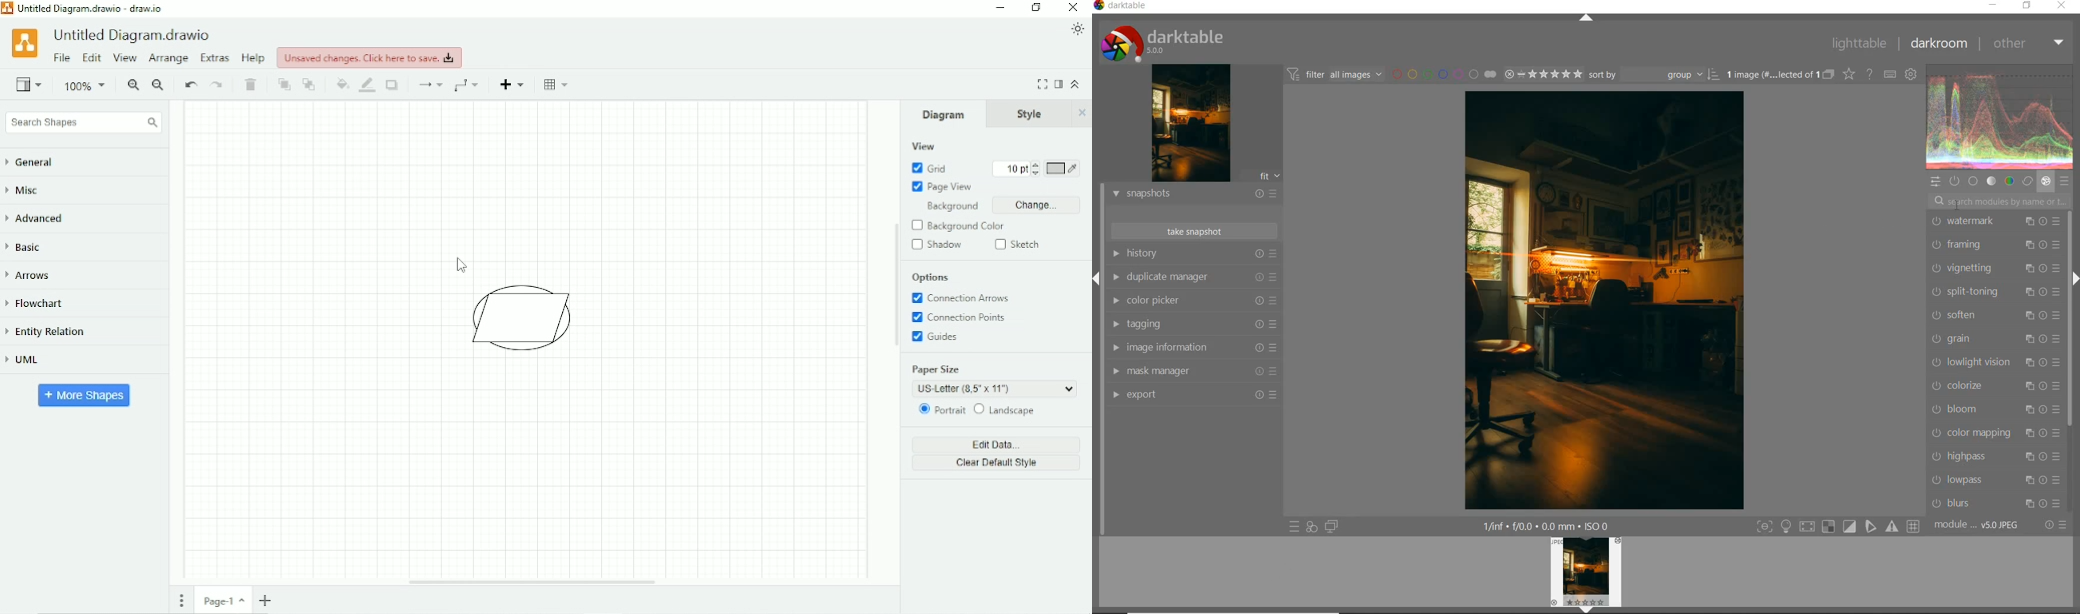 This screenshot has width=2100, height=616. Describe the element at coordinates (1912, 75) in the screenshot. I see `show global preferences` at that location.